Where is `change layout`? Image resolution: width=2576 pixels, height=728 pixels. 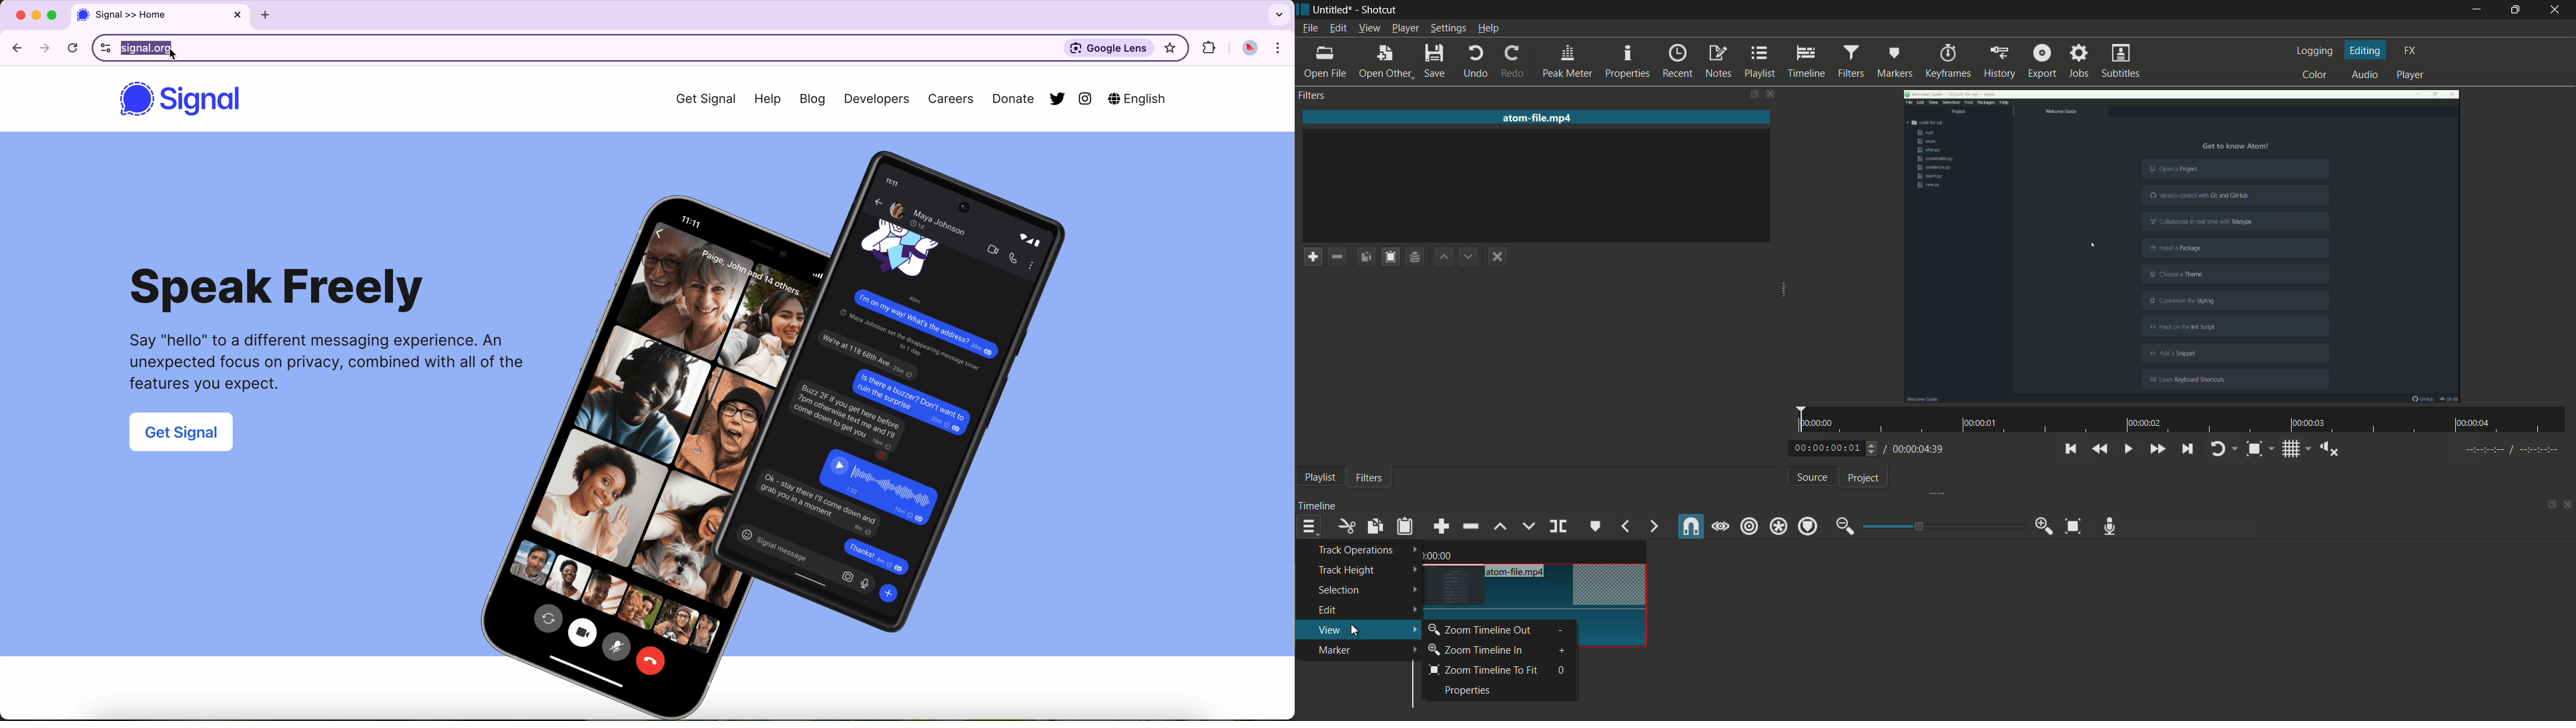
change layout is located at coordinates (2549, 504).